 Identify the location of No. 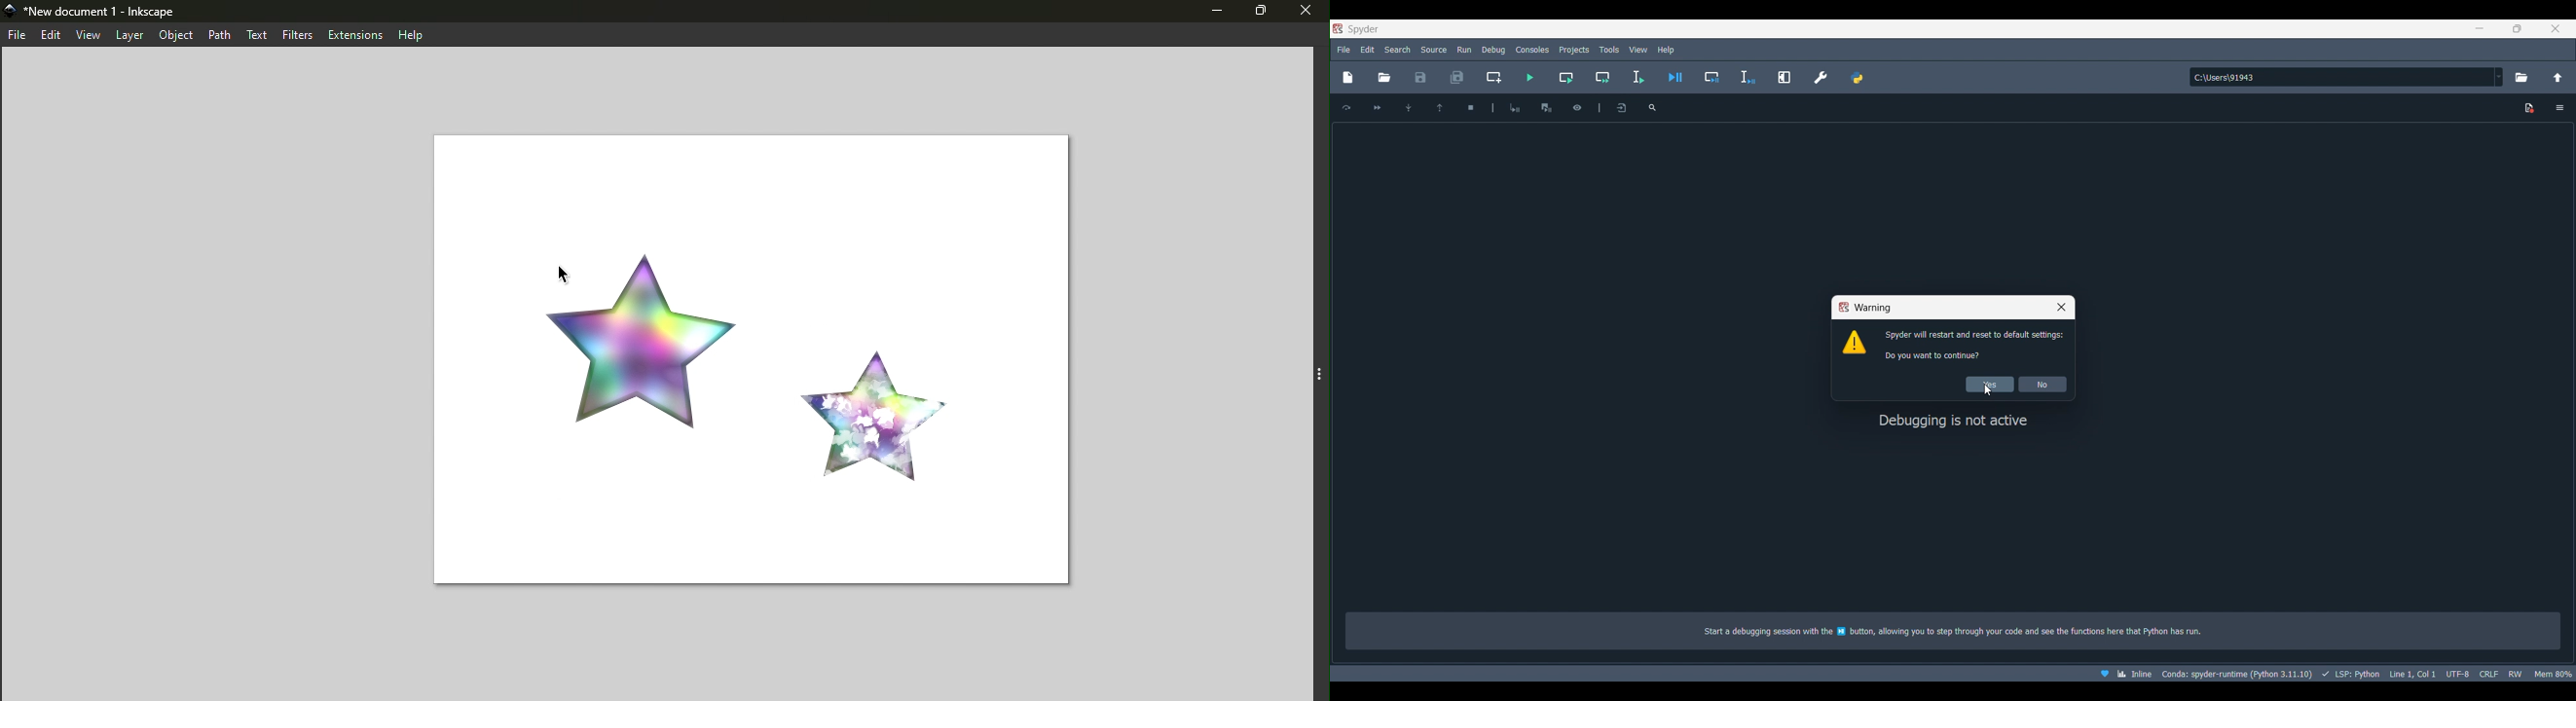
(2042, 384).